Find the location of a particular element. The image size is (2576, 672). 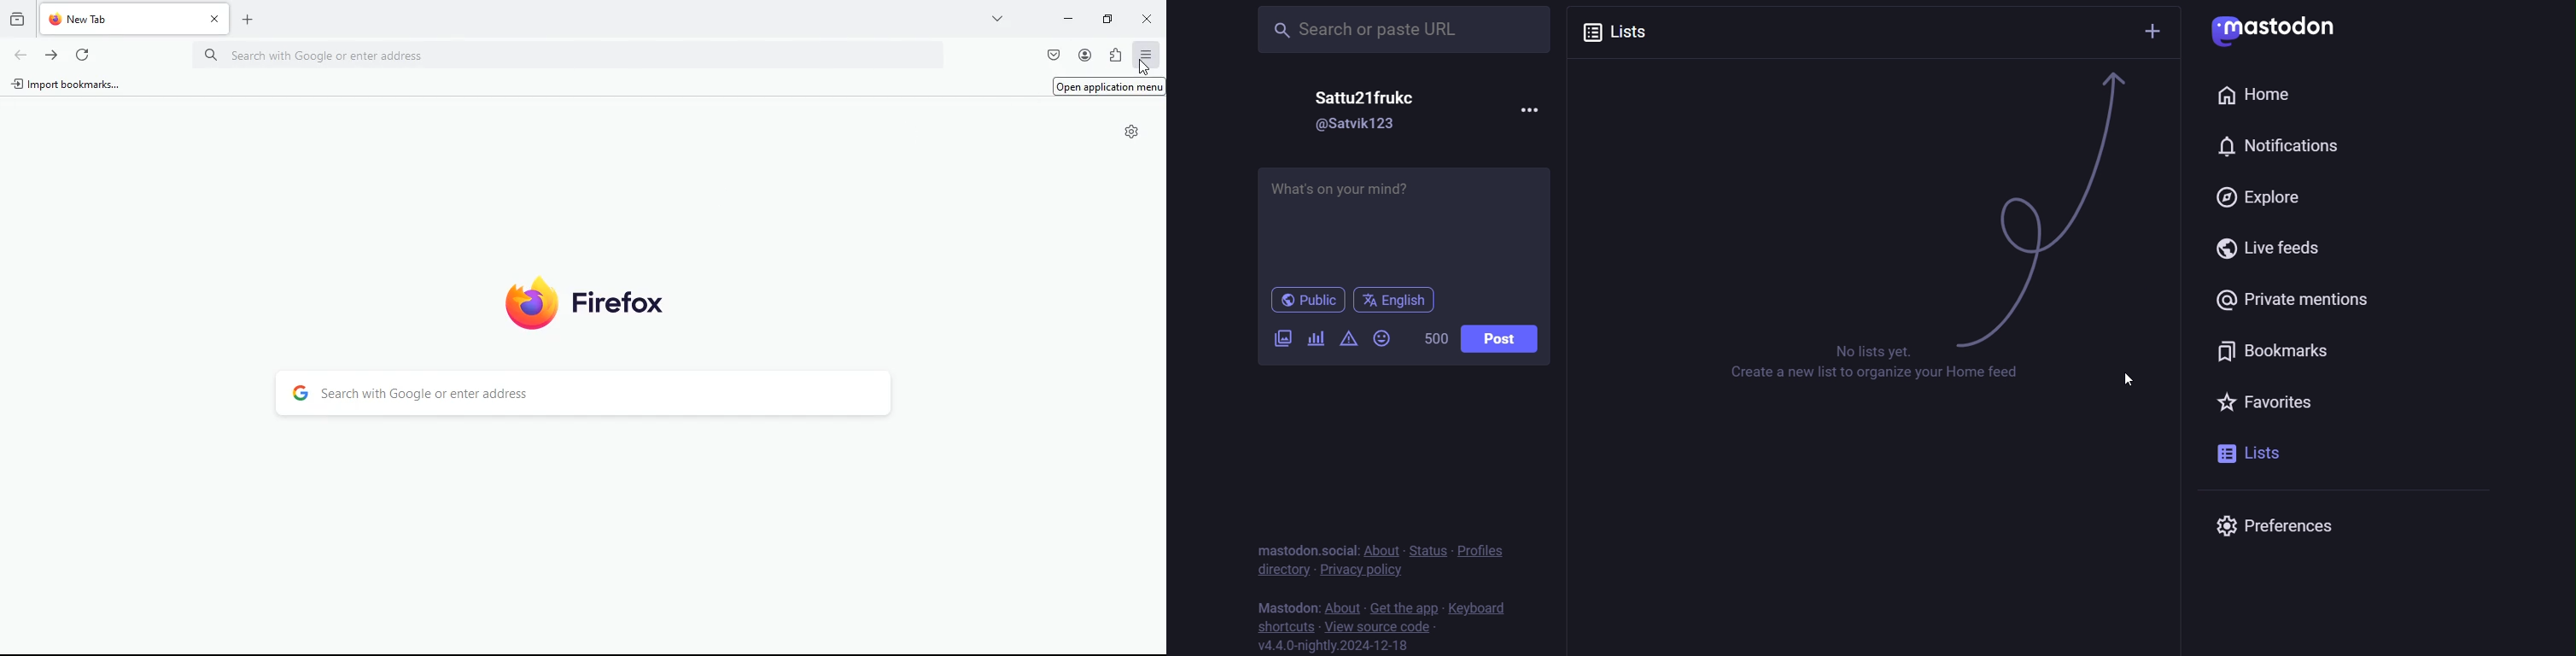

version is located at coordinates (1344, 646).